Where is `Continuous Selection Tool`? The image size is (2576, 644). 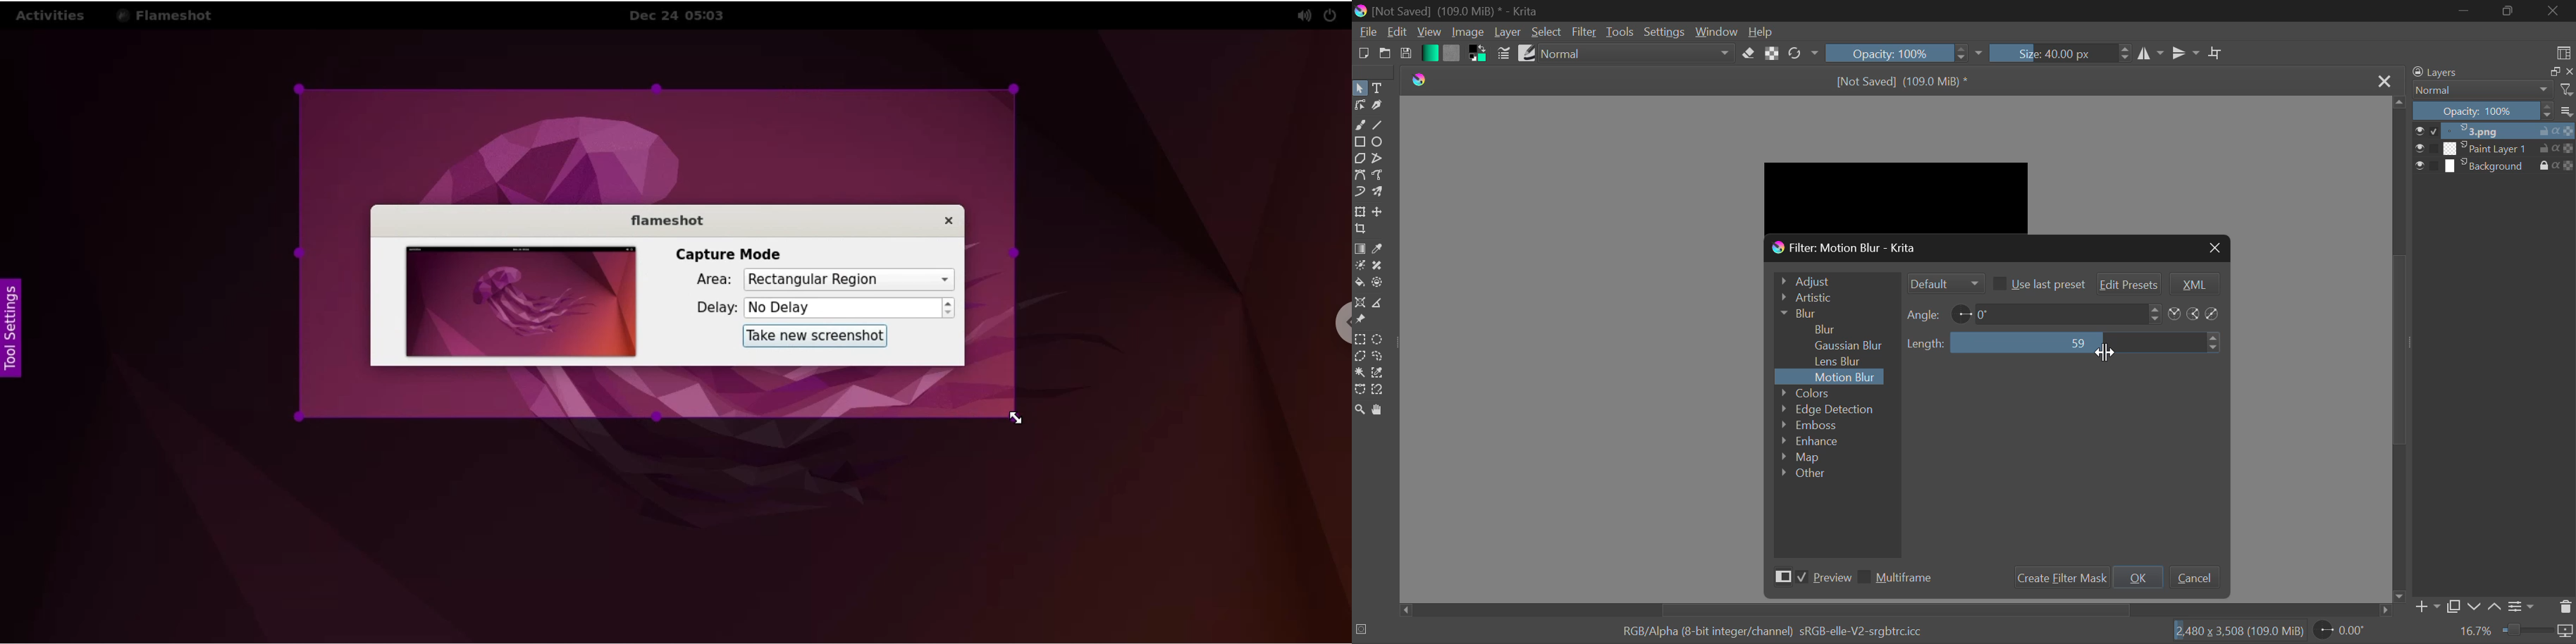 Continuous Selection Tool is located at coordinates (1359, 372).